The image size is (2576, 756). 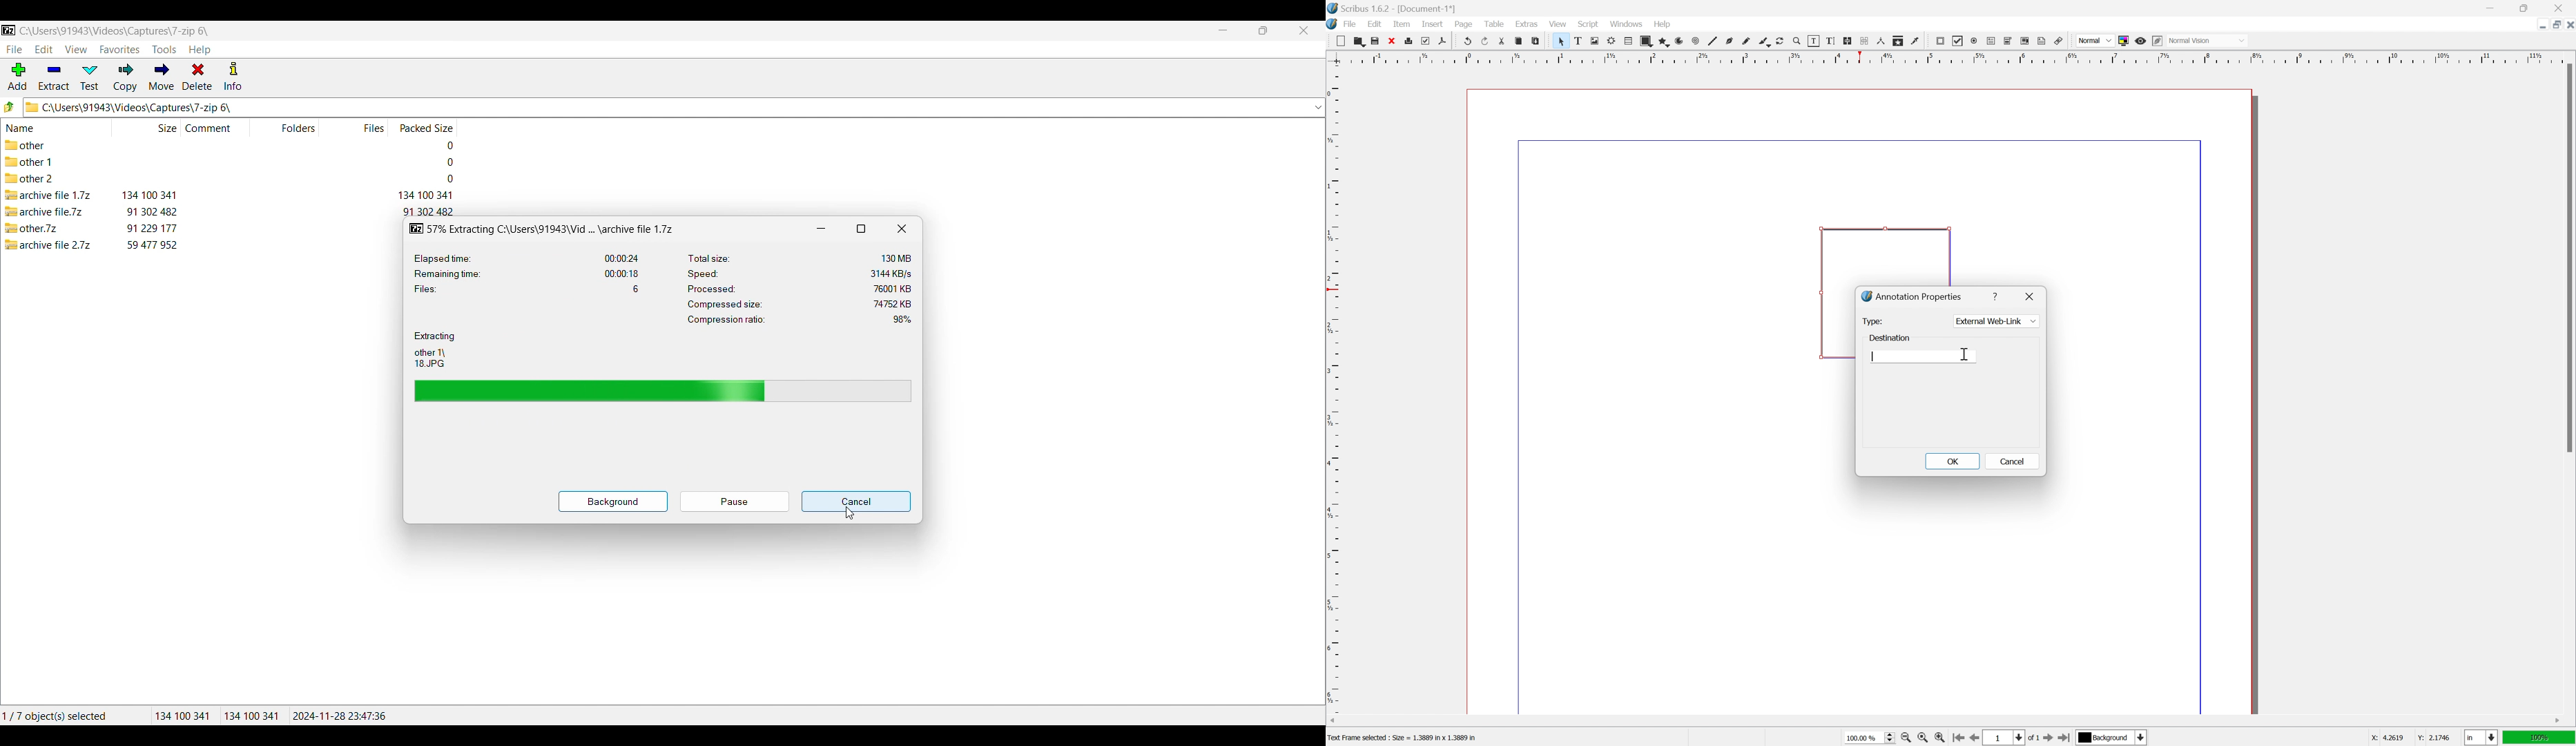 What do you see at coordinates (1393, 8) in the screenshot?
I see `Application name` at bounding box center [1393, 8].